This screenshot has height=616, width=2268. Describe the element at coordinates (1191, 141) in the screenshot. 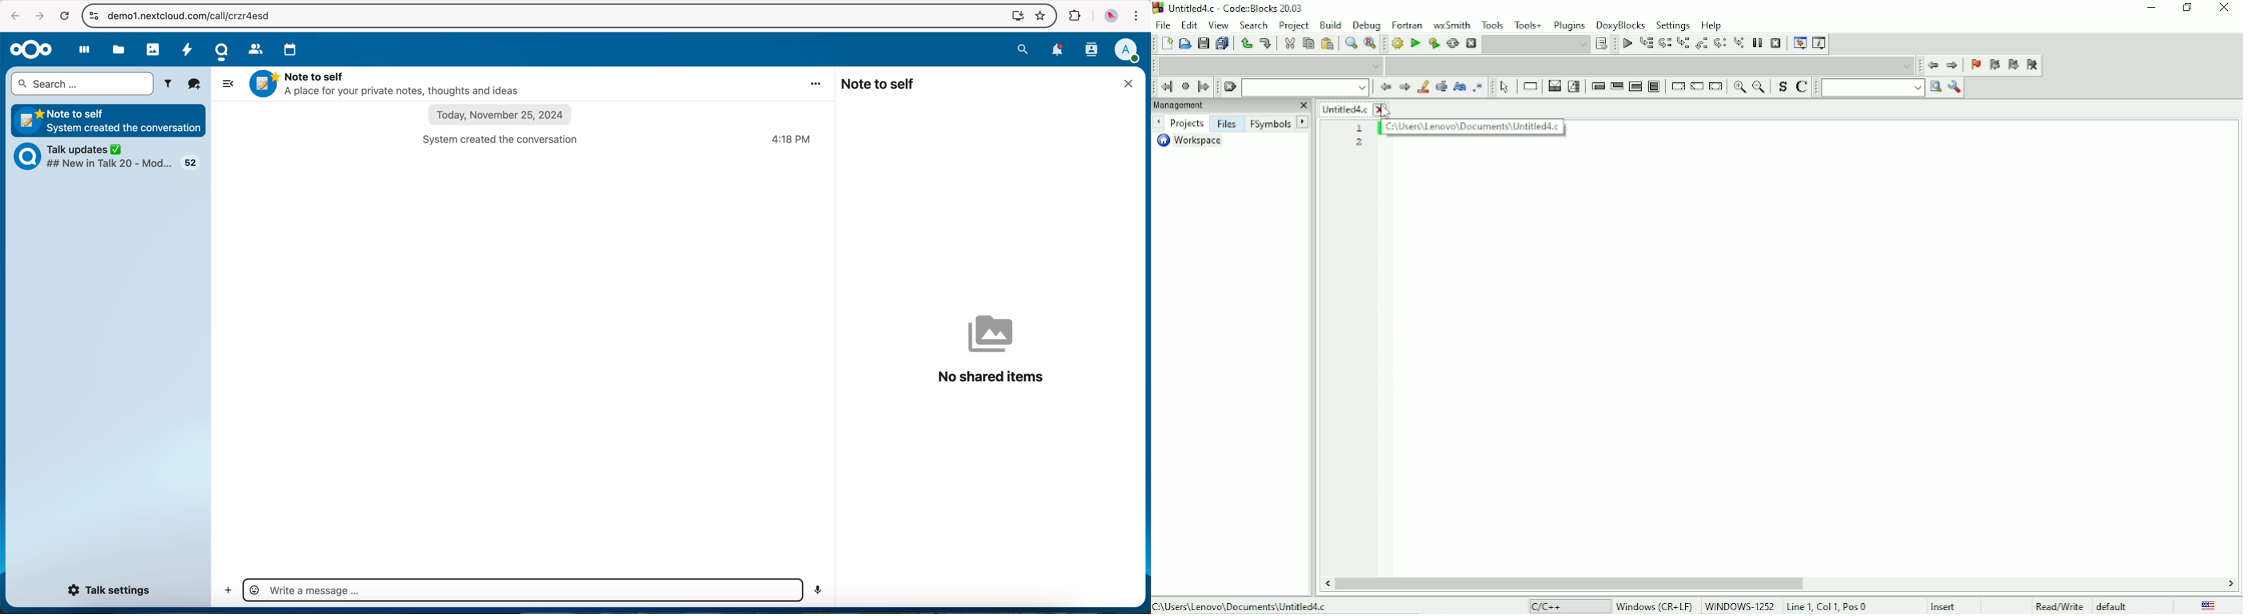

I see `Workspace` at that location.